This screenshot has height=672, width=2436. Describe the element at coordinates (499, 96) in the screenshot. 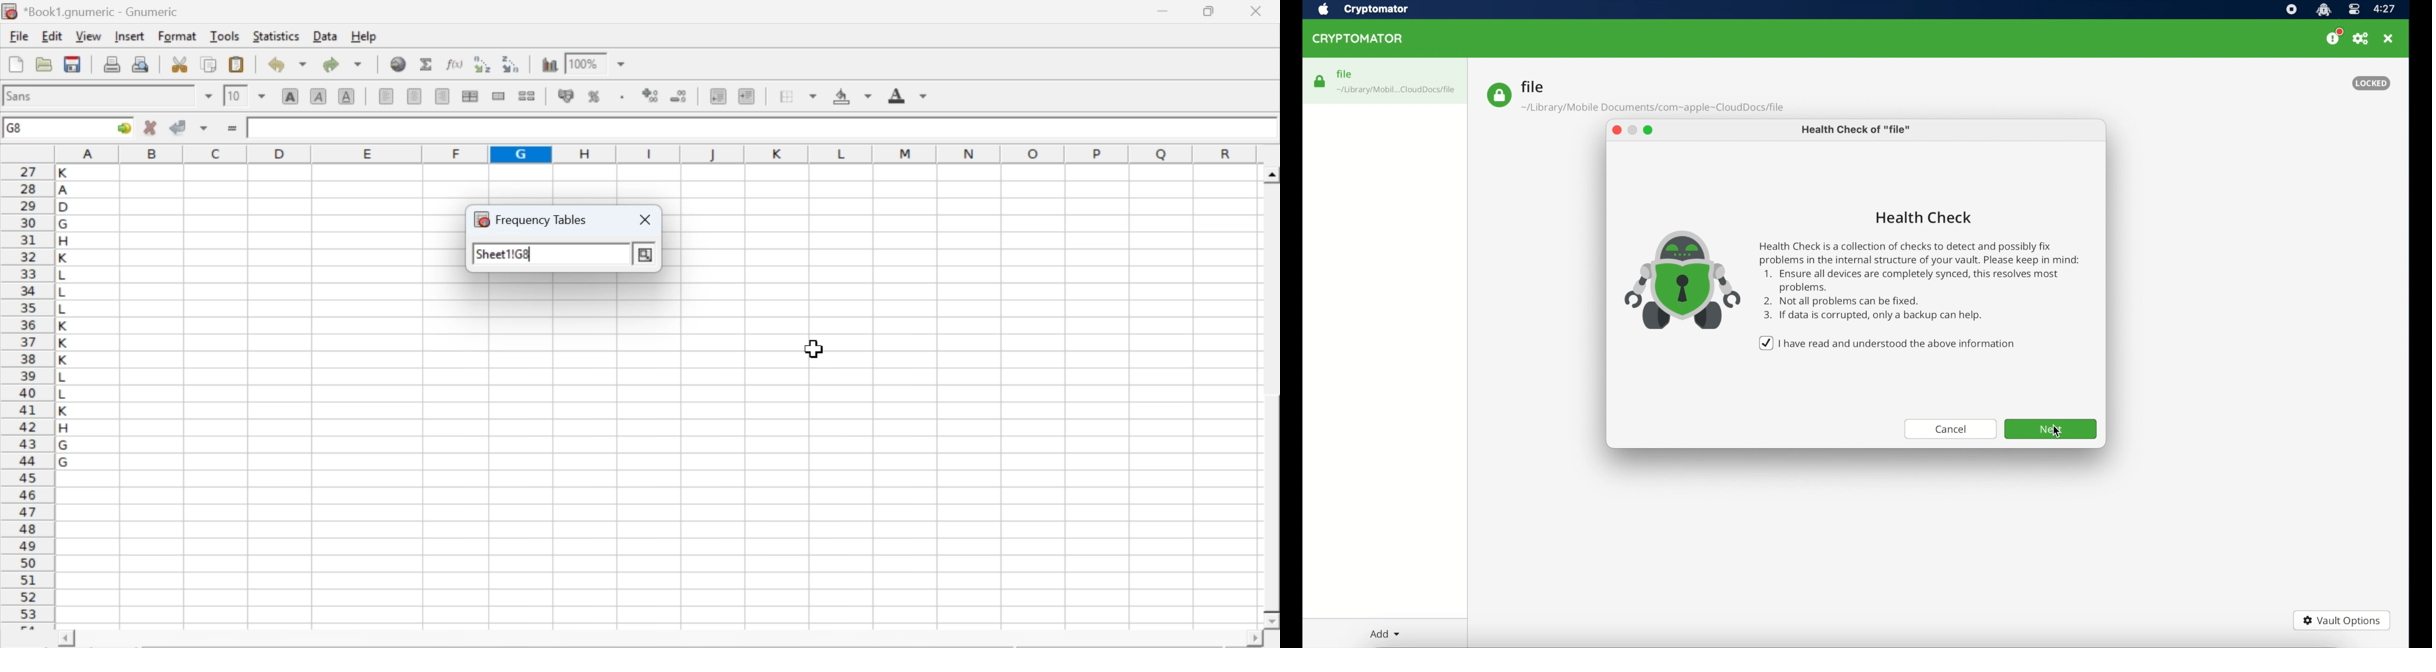

I see `merge a range of cells` at that location.